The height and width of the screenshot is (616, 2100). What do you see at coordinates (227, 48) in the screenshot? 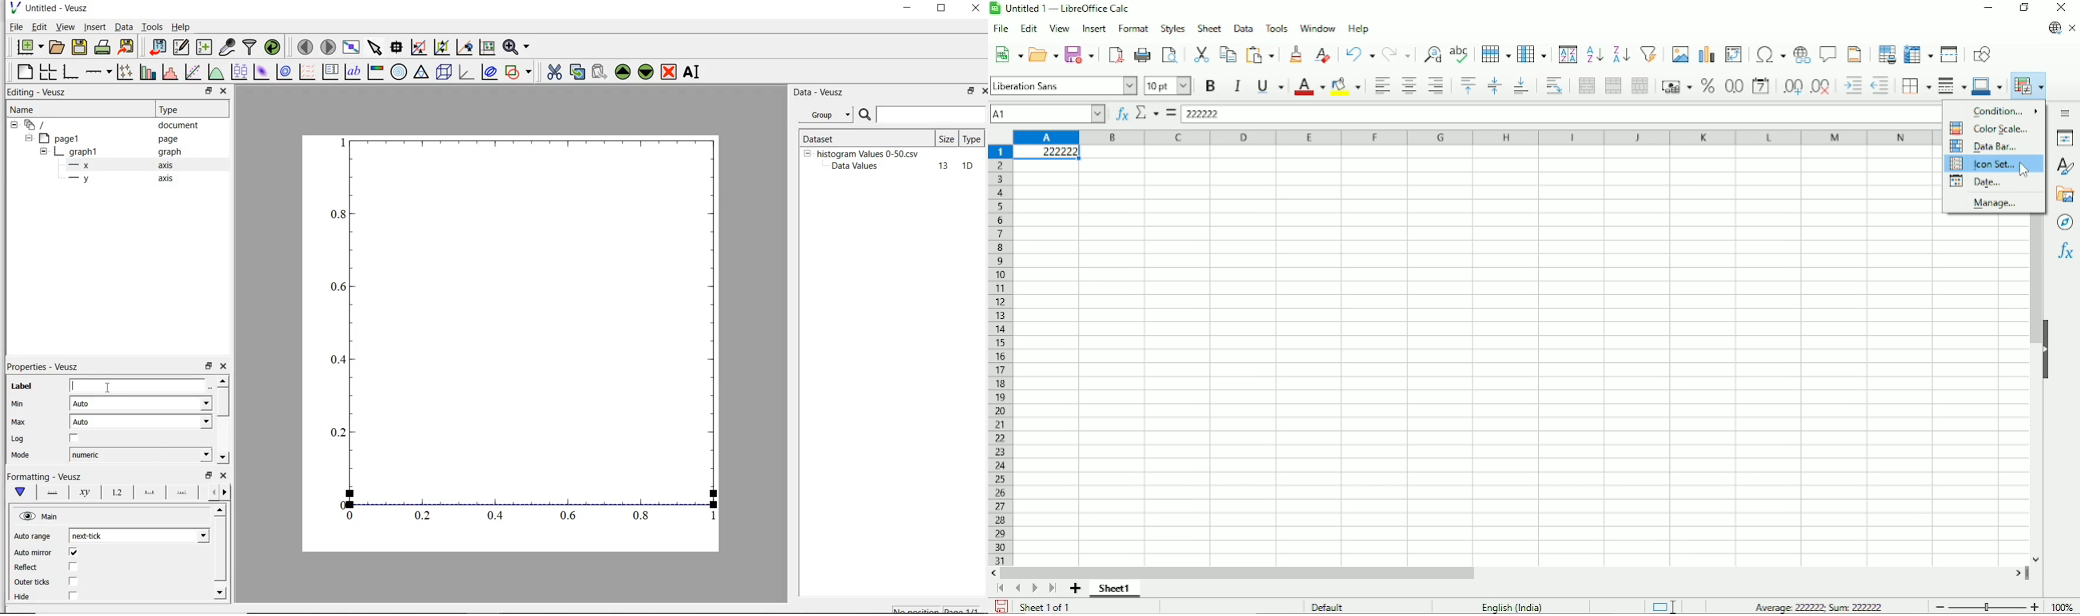
I see `capture remote data` at bounding box center [227, 48].